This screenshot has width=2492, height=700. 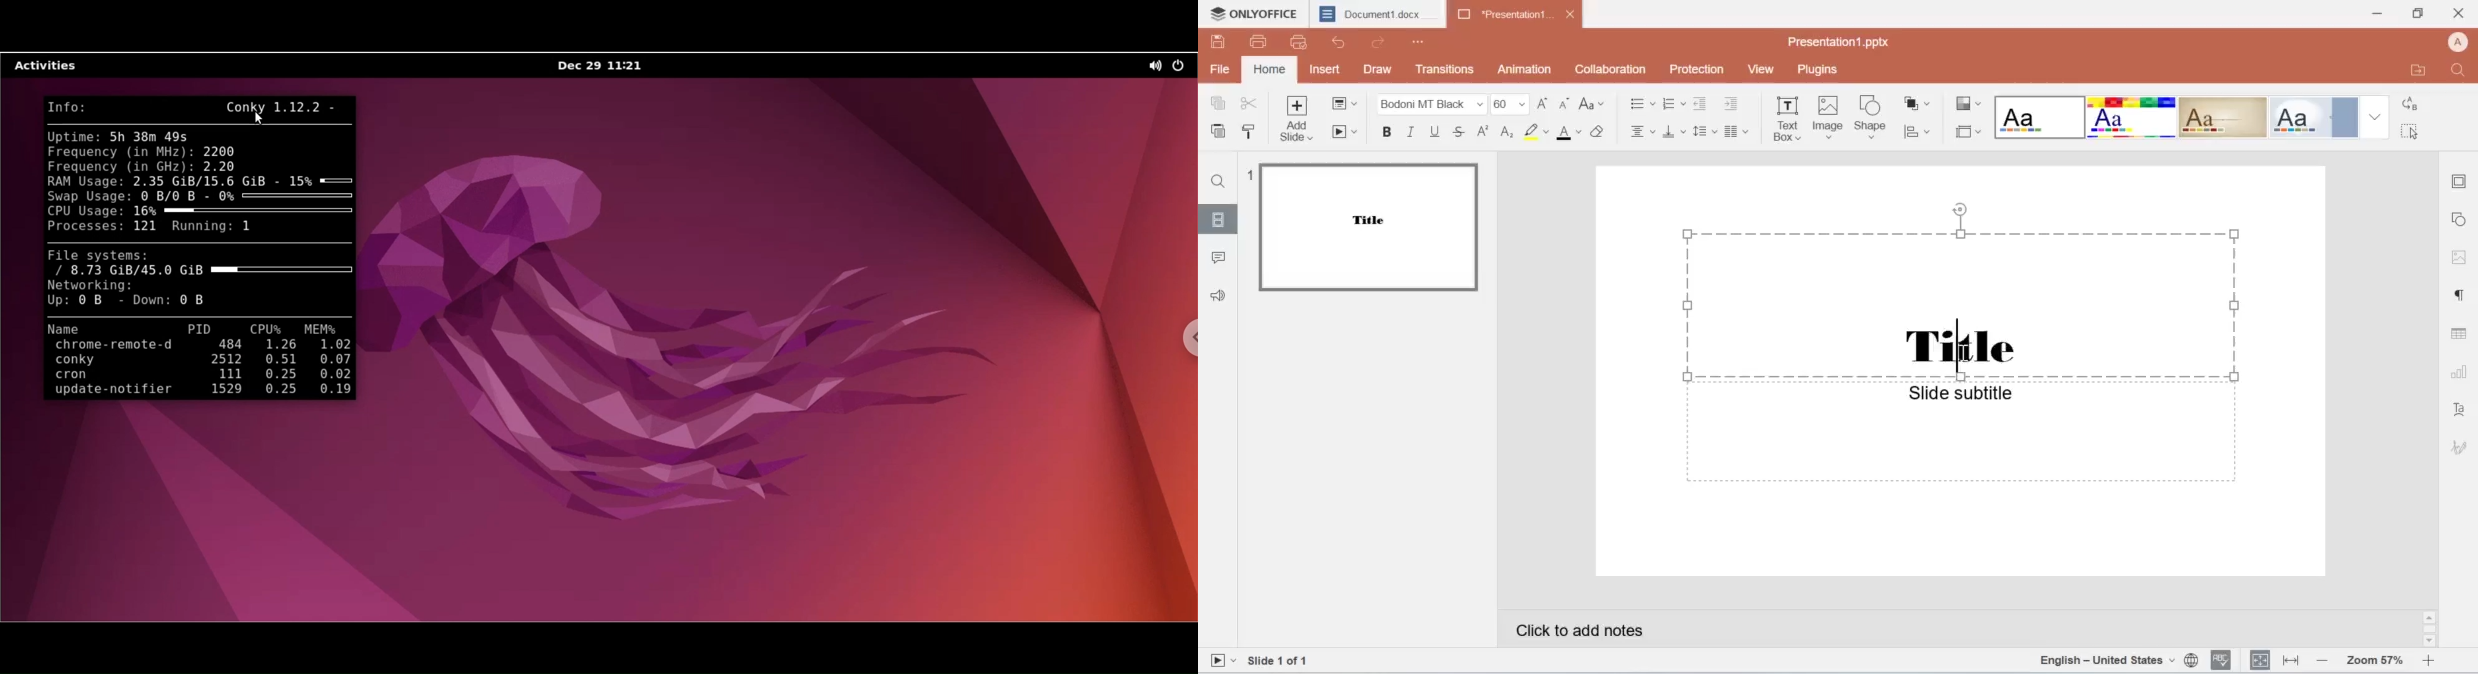 I want to click on print, so click(x=1261, y=43).